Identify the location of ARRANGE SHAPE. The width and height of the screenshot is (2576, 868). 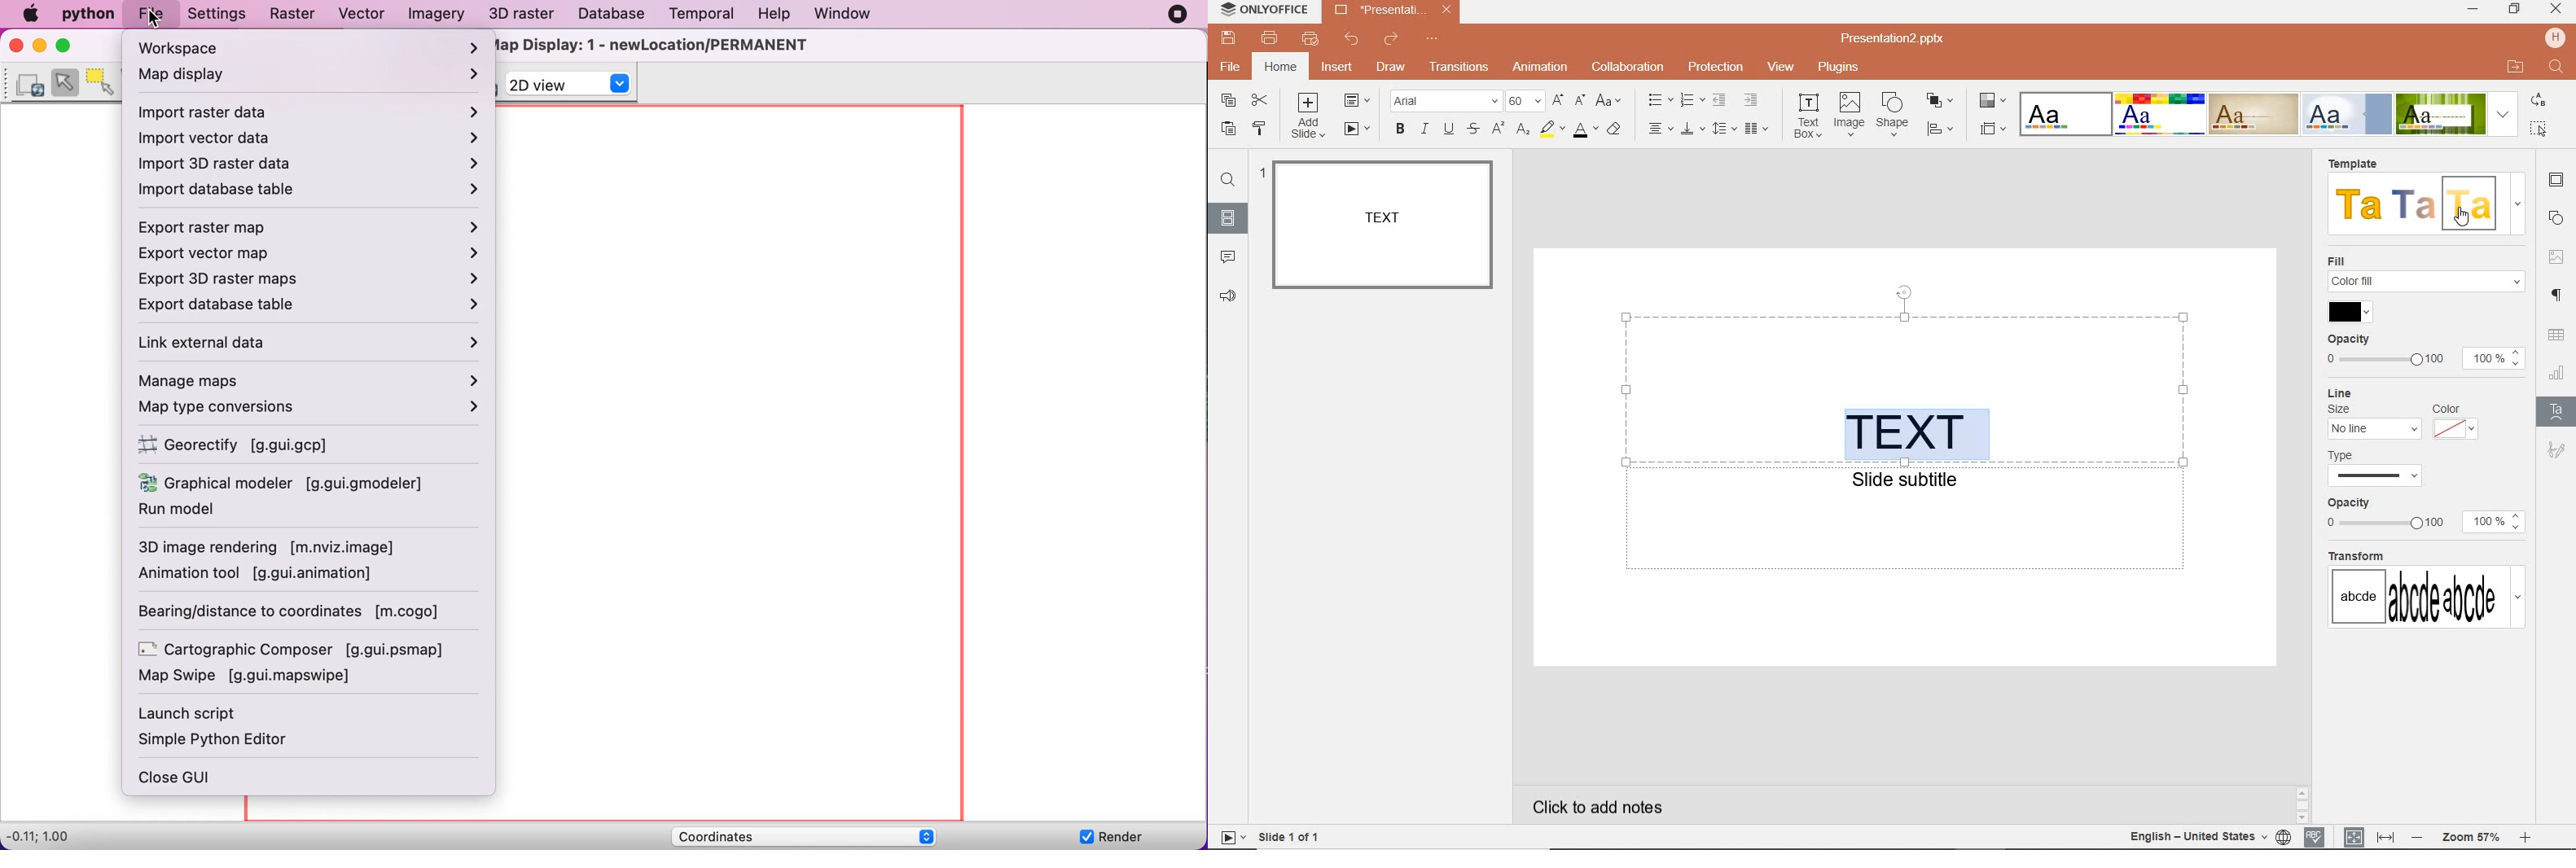
(1941, 101).